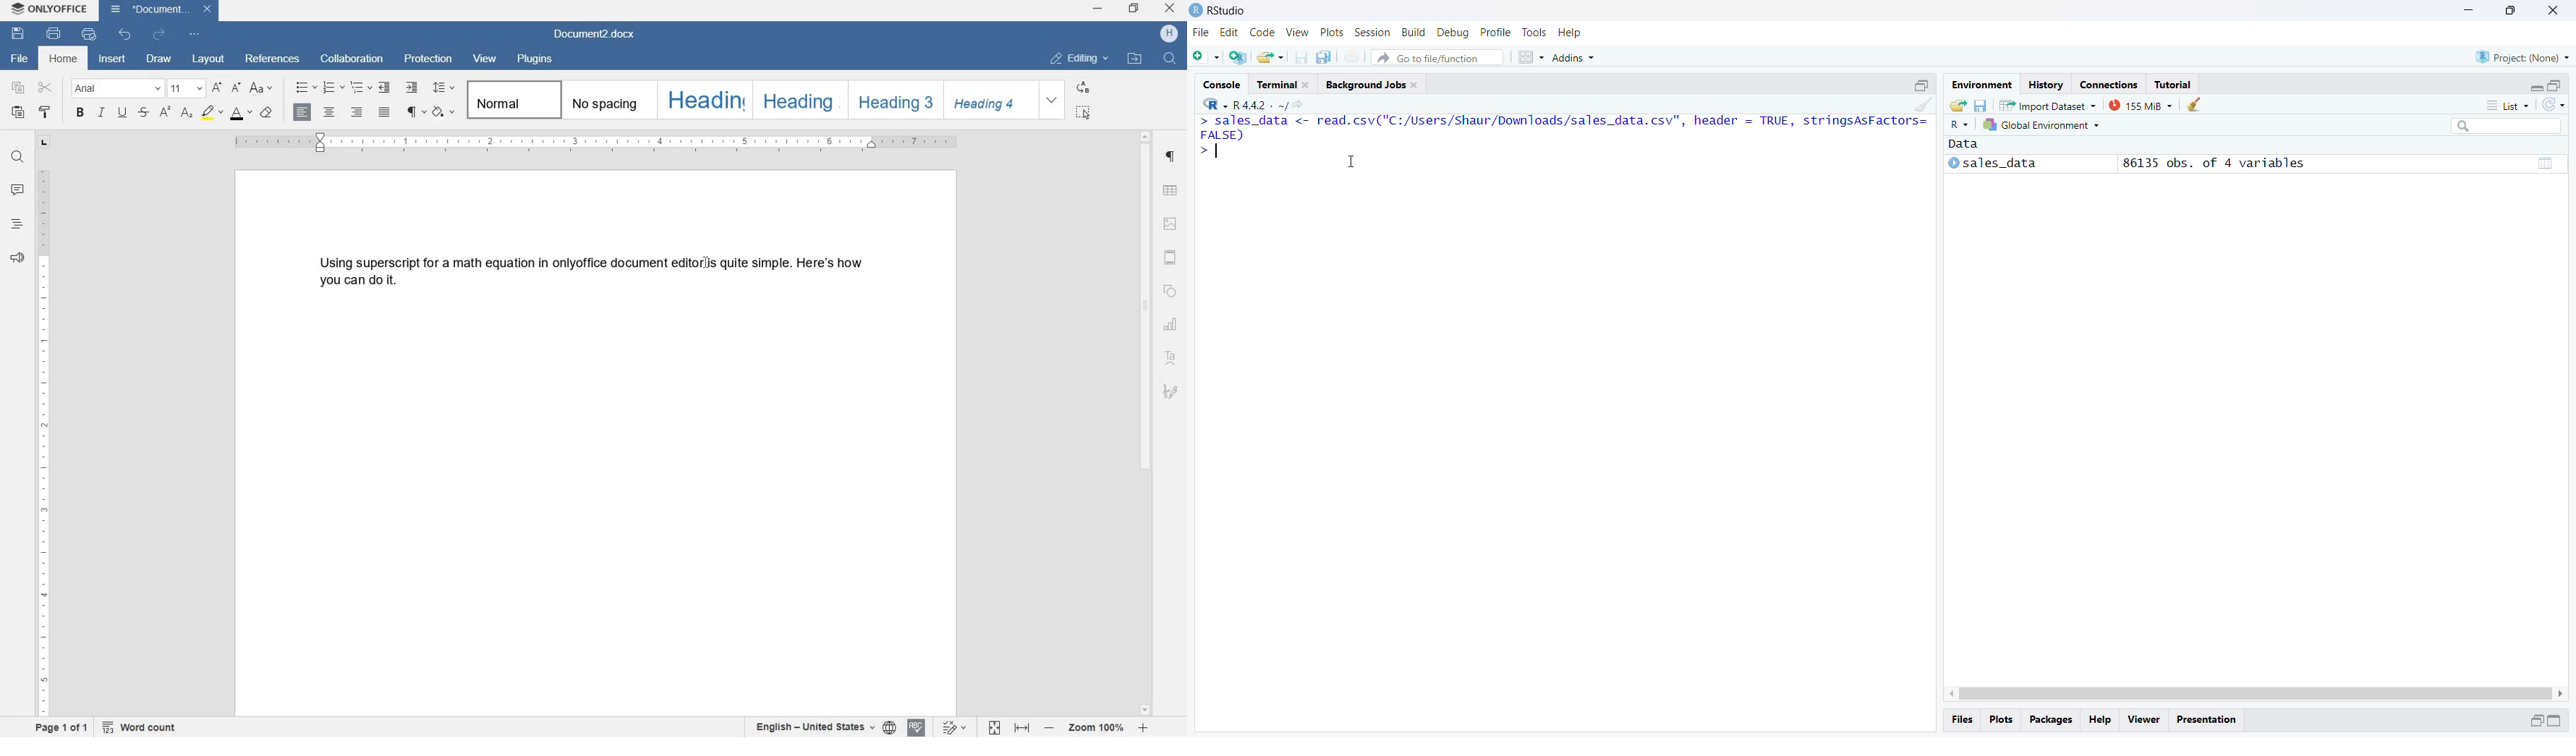 Image resolution: width=2576 pixels, height=756 pixels. I want to click on Scrollbar, so click(2256, 694).